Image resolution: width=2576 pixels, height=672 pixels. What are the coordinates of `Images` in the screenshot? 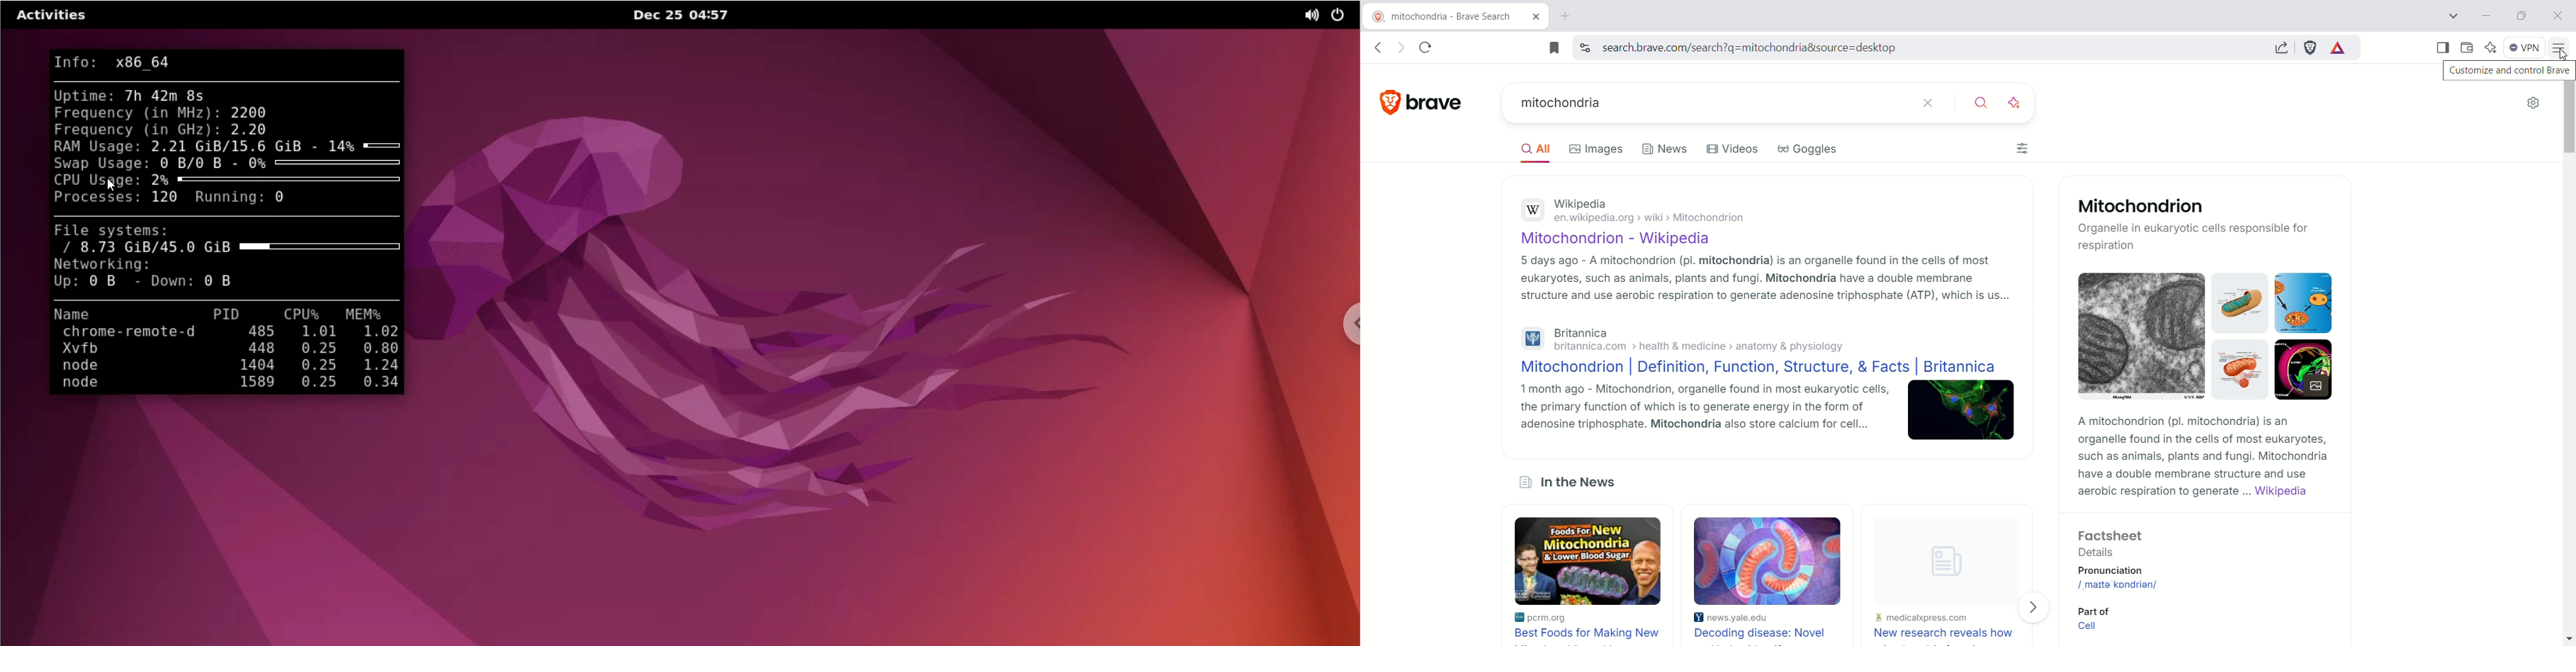 It's located at (1601, 150).